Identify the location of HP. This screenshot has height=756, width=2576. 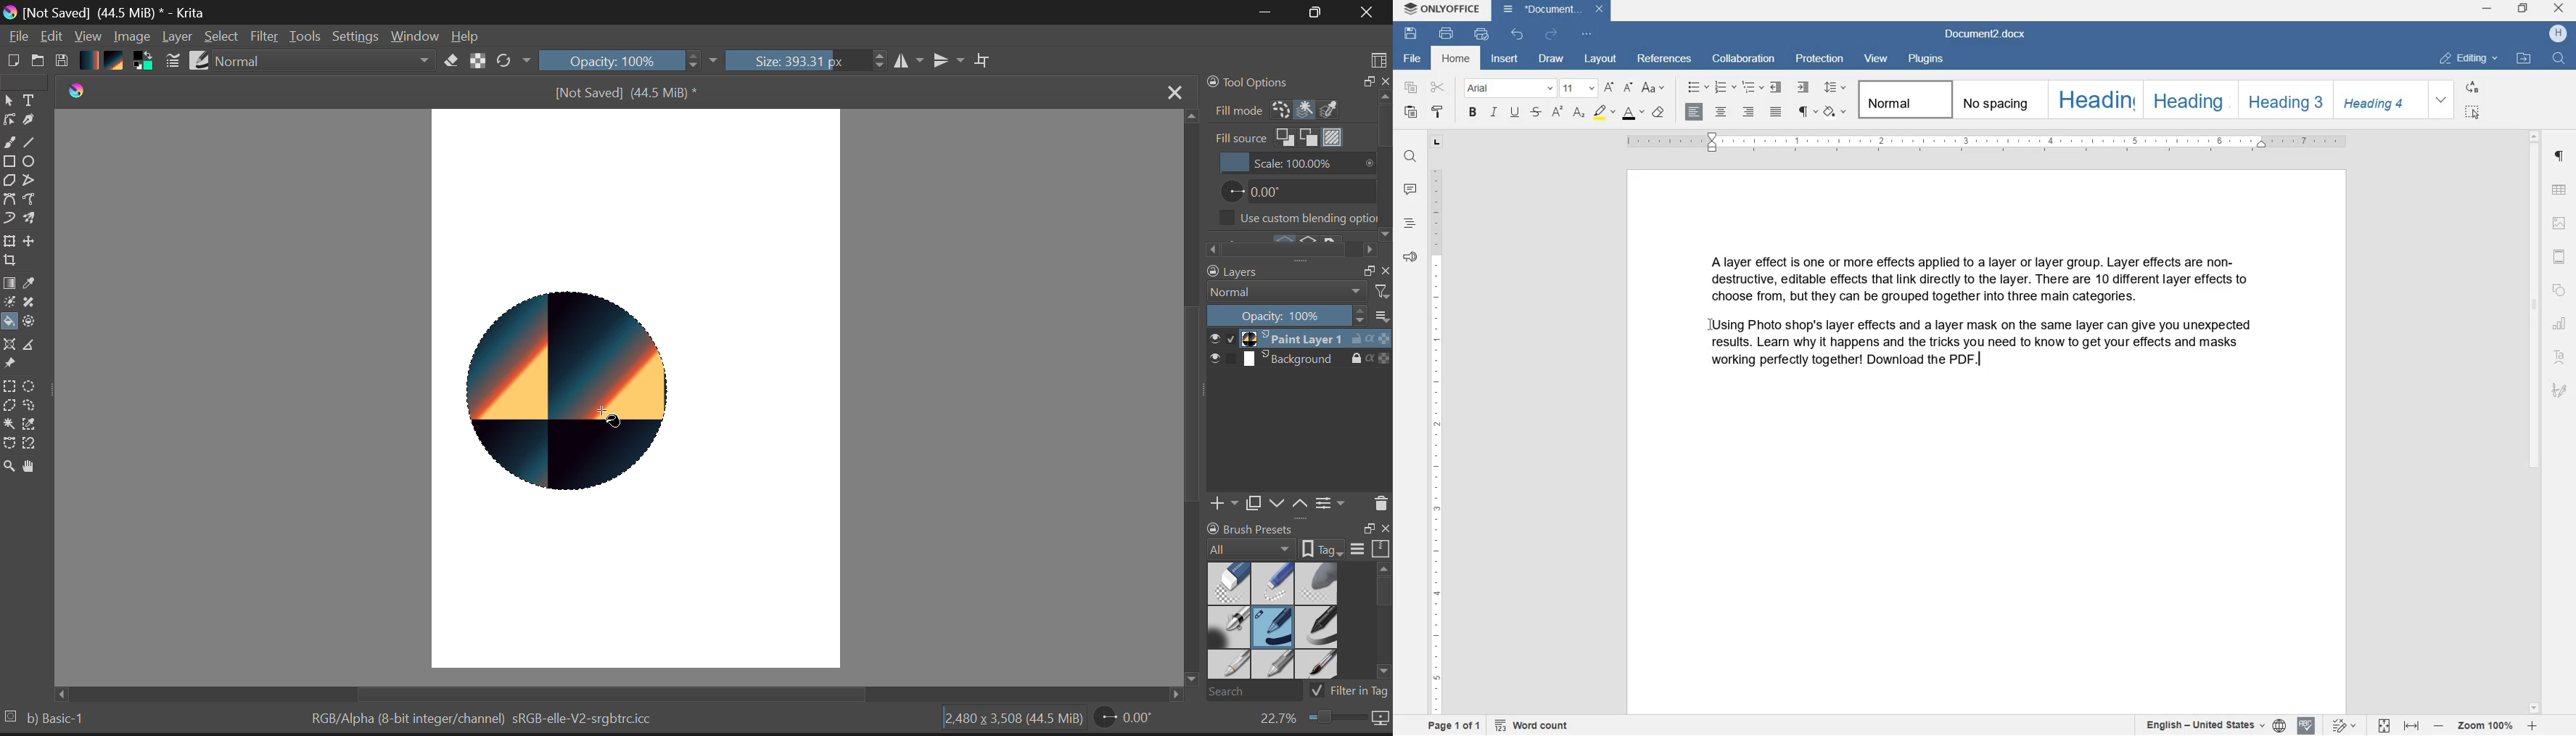
(2558, 35).